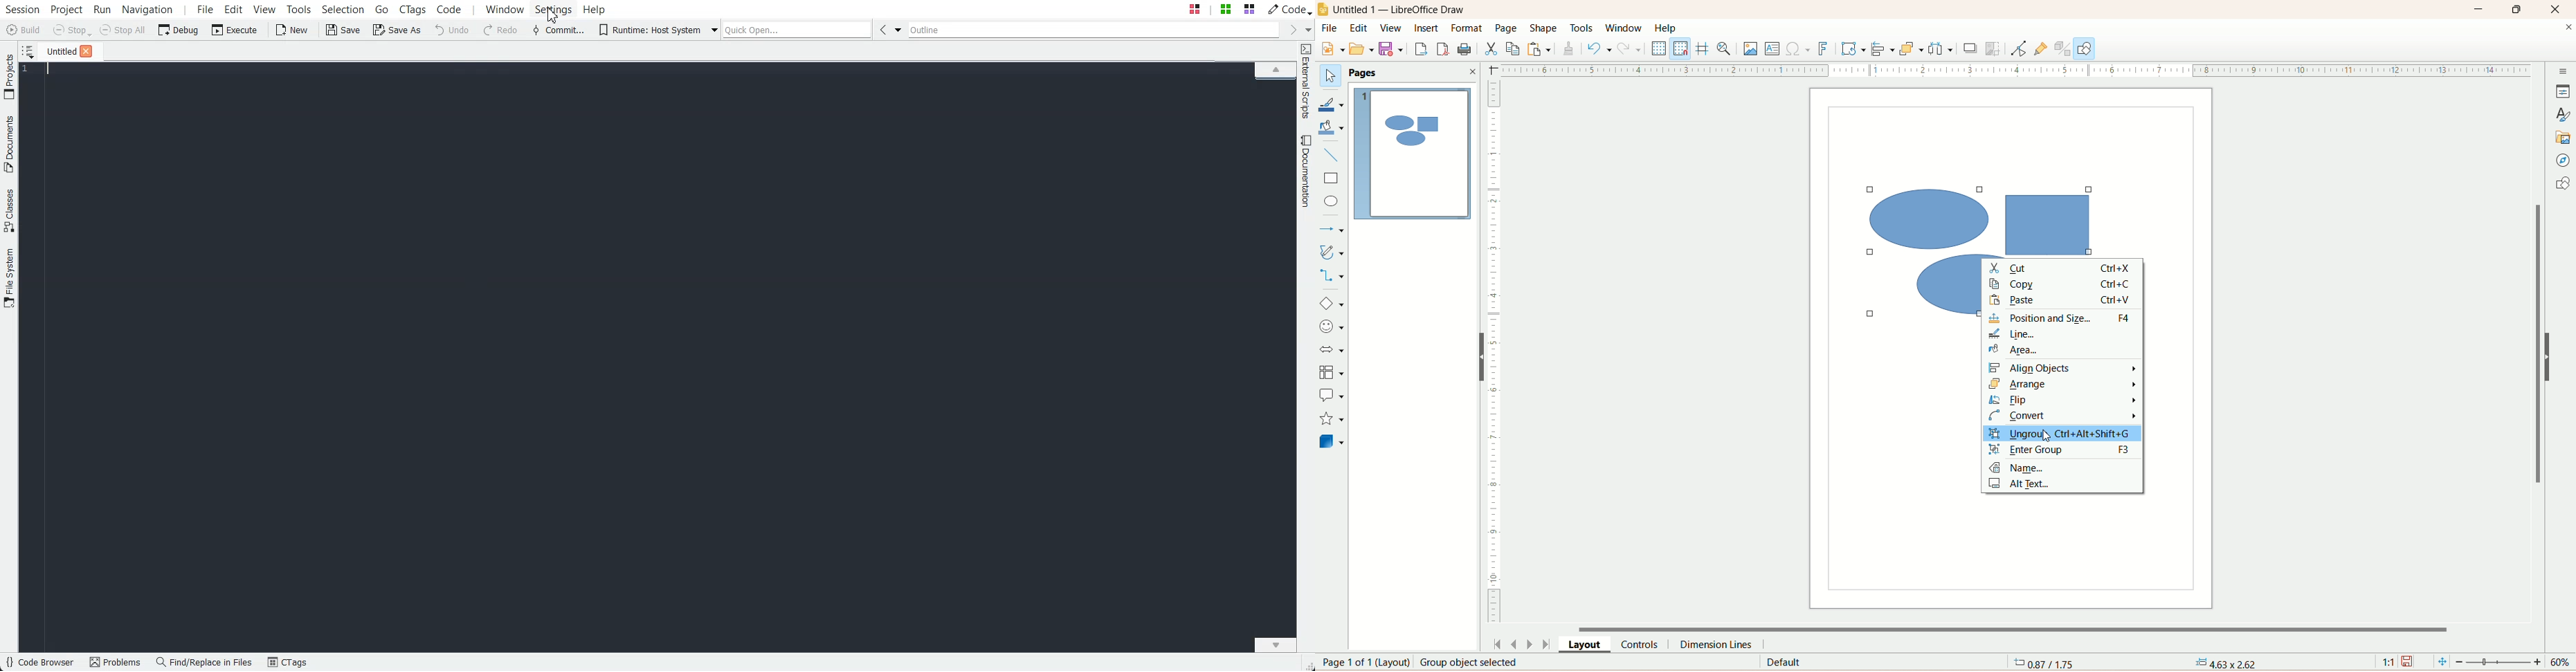  I want to click on paste, so click(2064, 301).